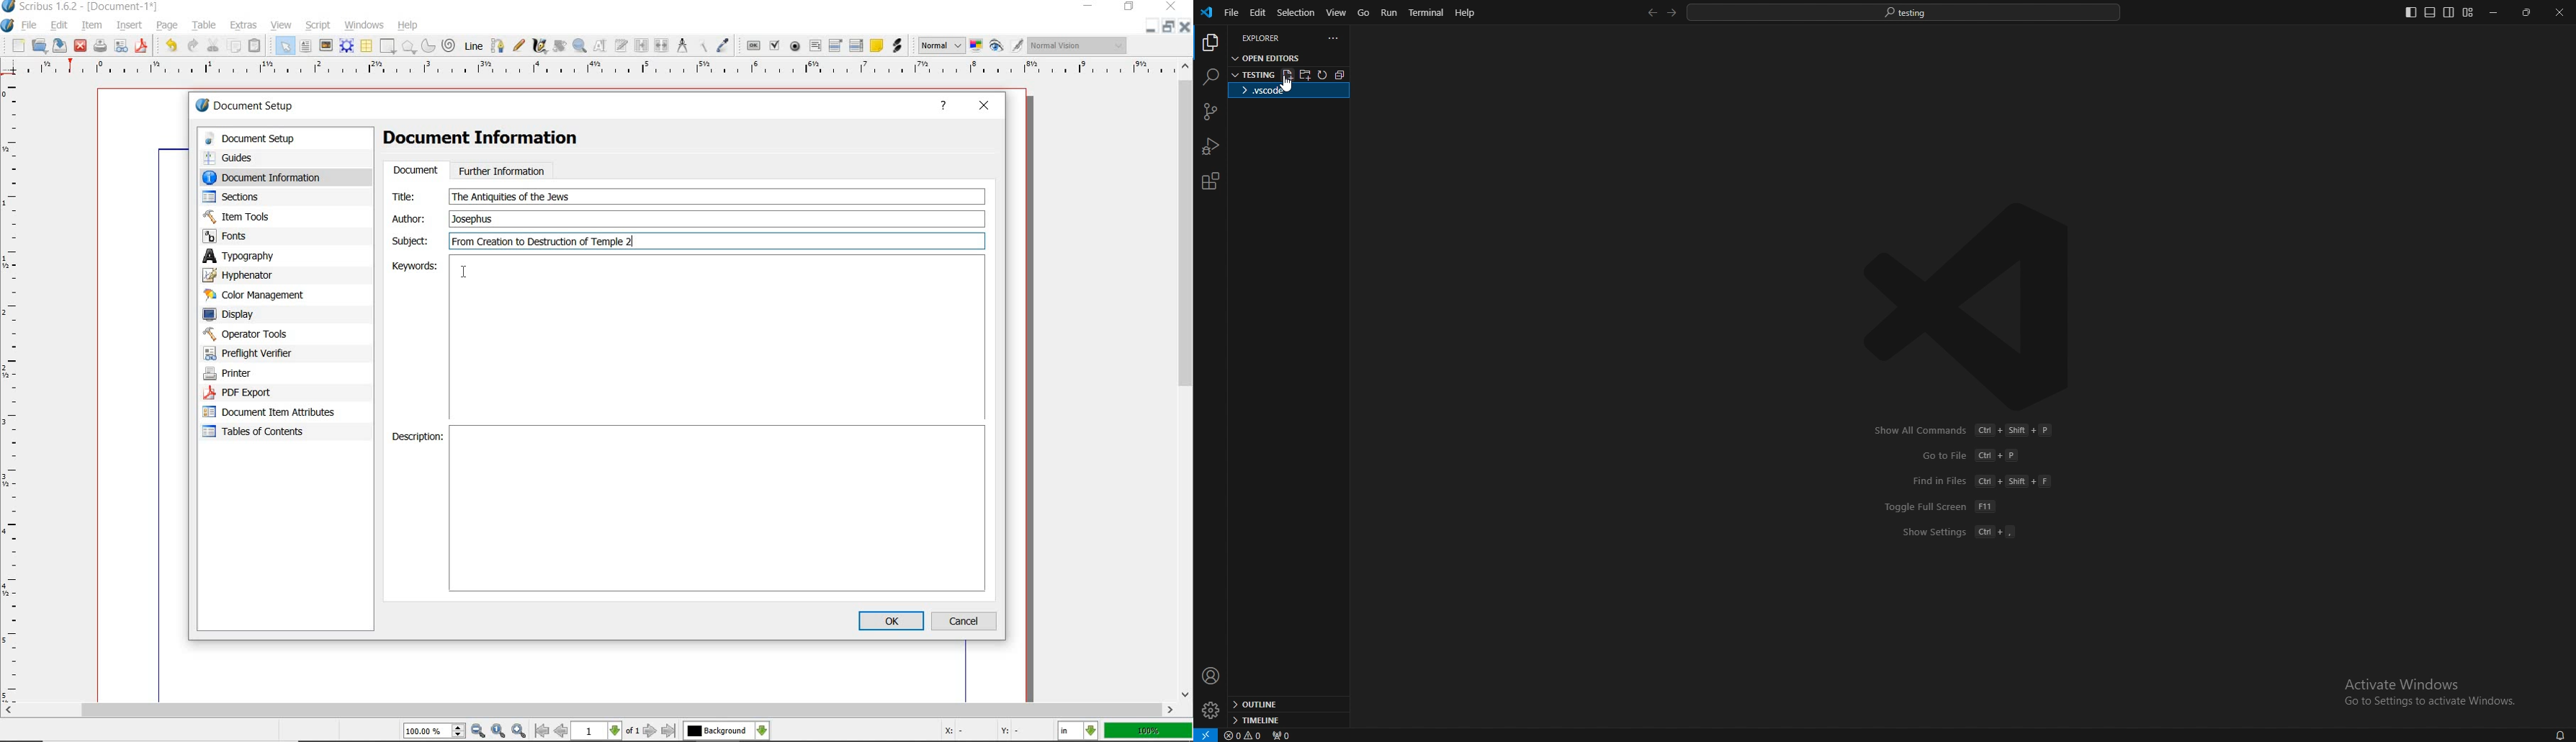 The image size is (2576, 756). Describe the element at coordinates (409, 46) in the screenshot. I see `shape` at that location.